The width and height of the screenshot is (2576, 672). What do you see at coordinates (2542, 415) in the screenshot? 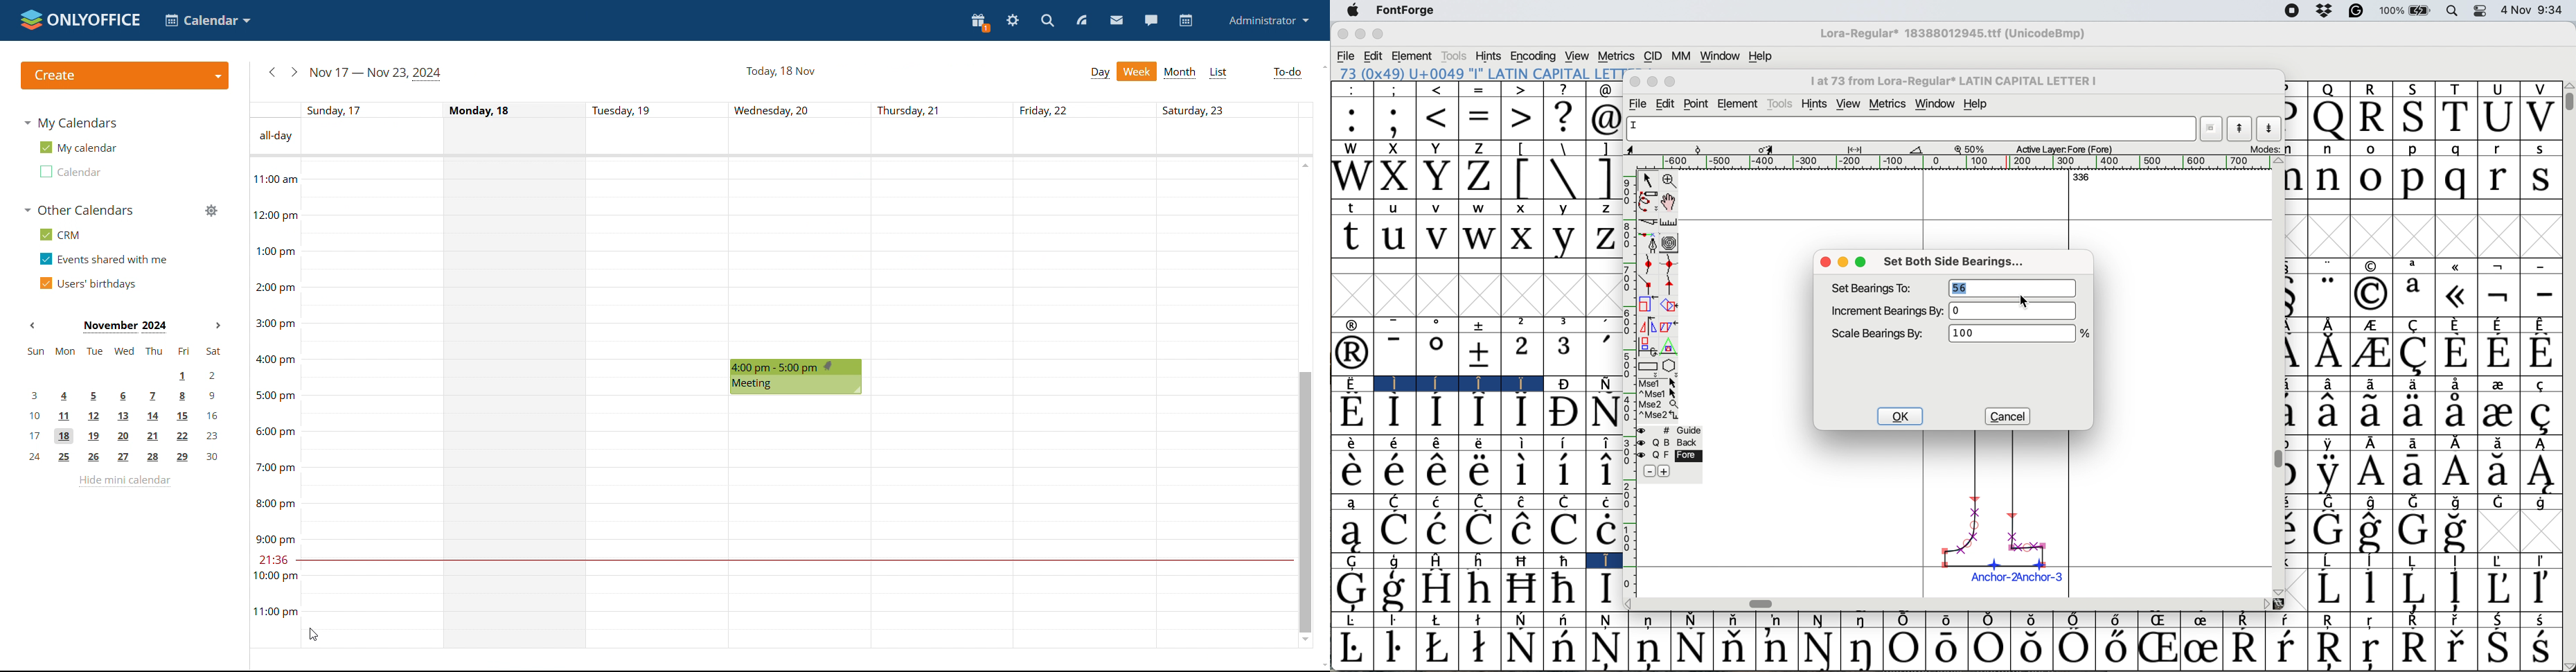
I see `Symbol` at bounding box center [2542, 415].